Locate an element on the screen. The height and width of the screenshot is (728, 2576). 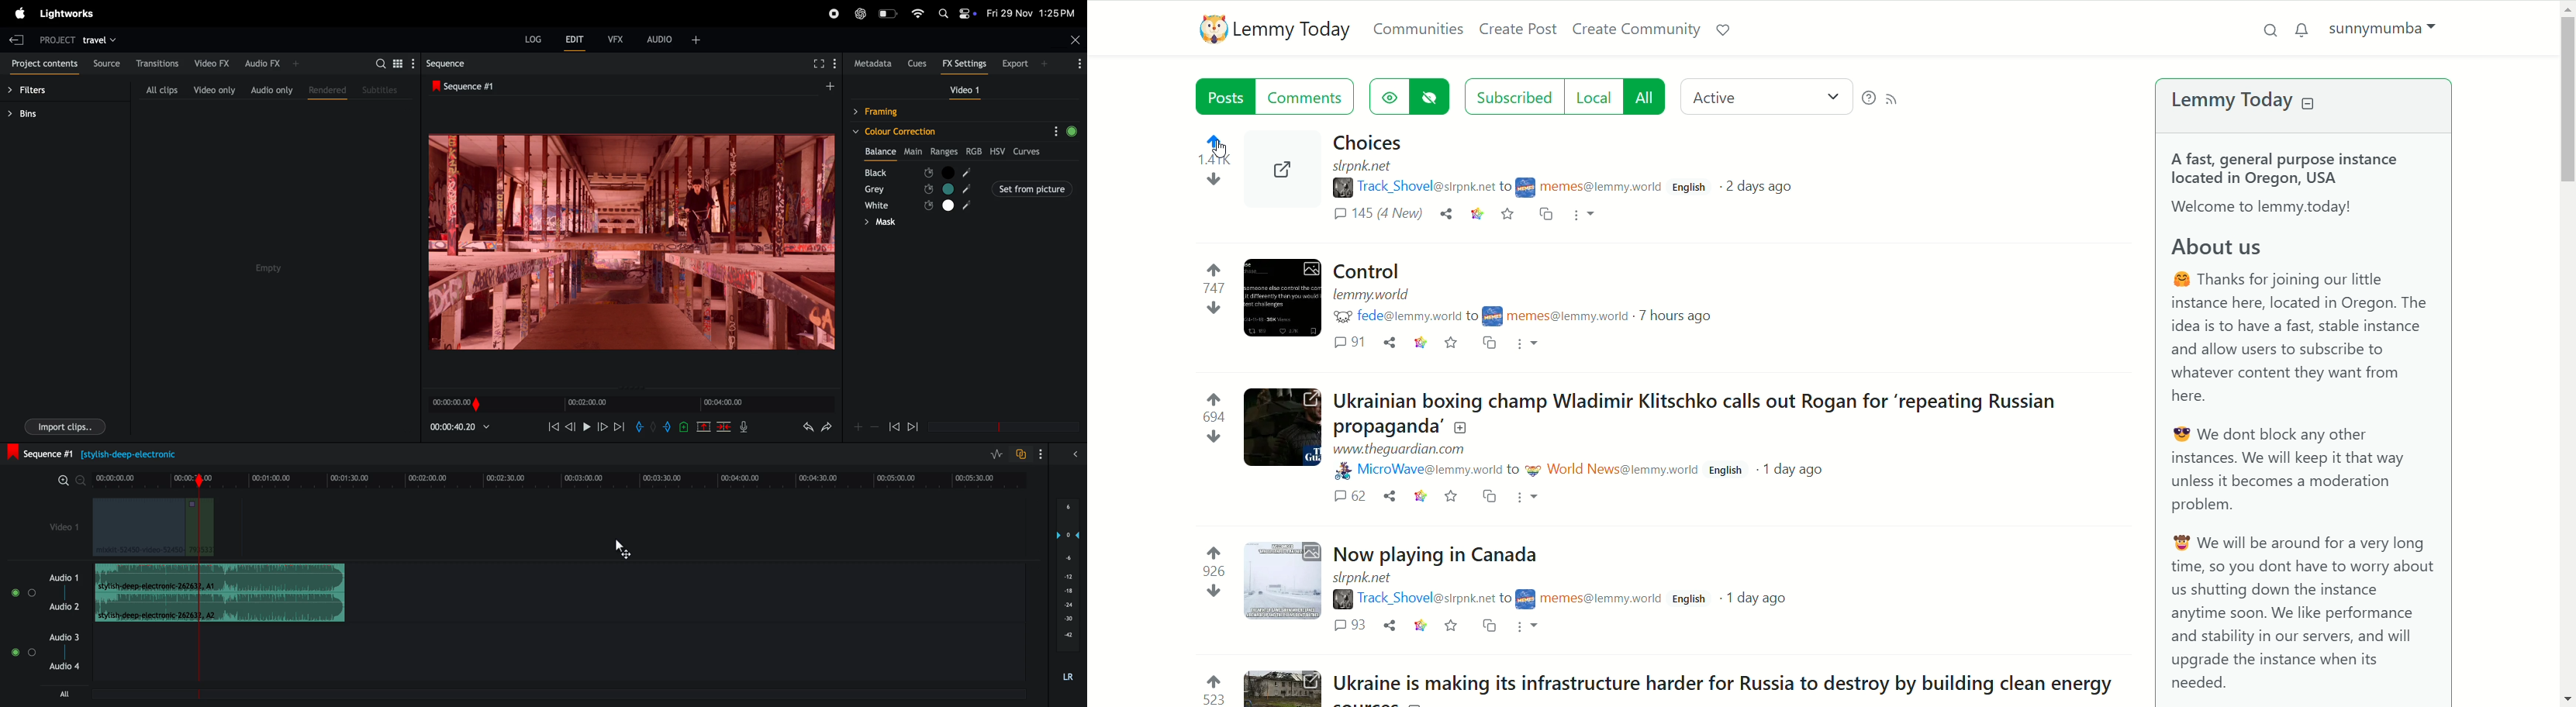
rgb colours is located at coordinates (988, 209).